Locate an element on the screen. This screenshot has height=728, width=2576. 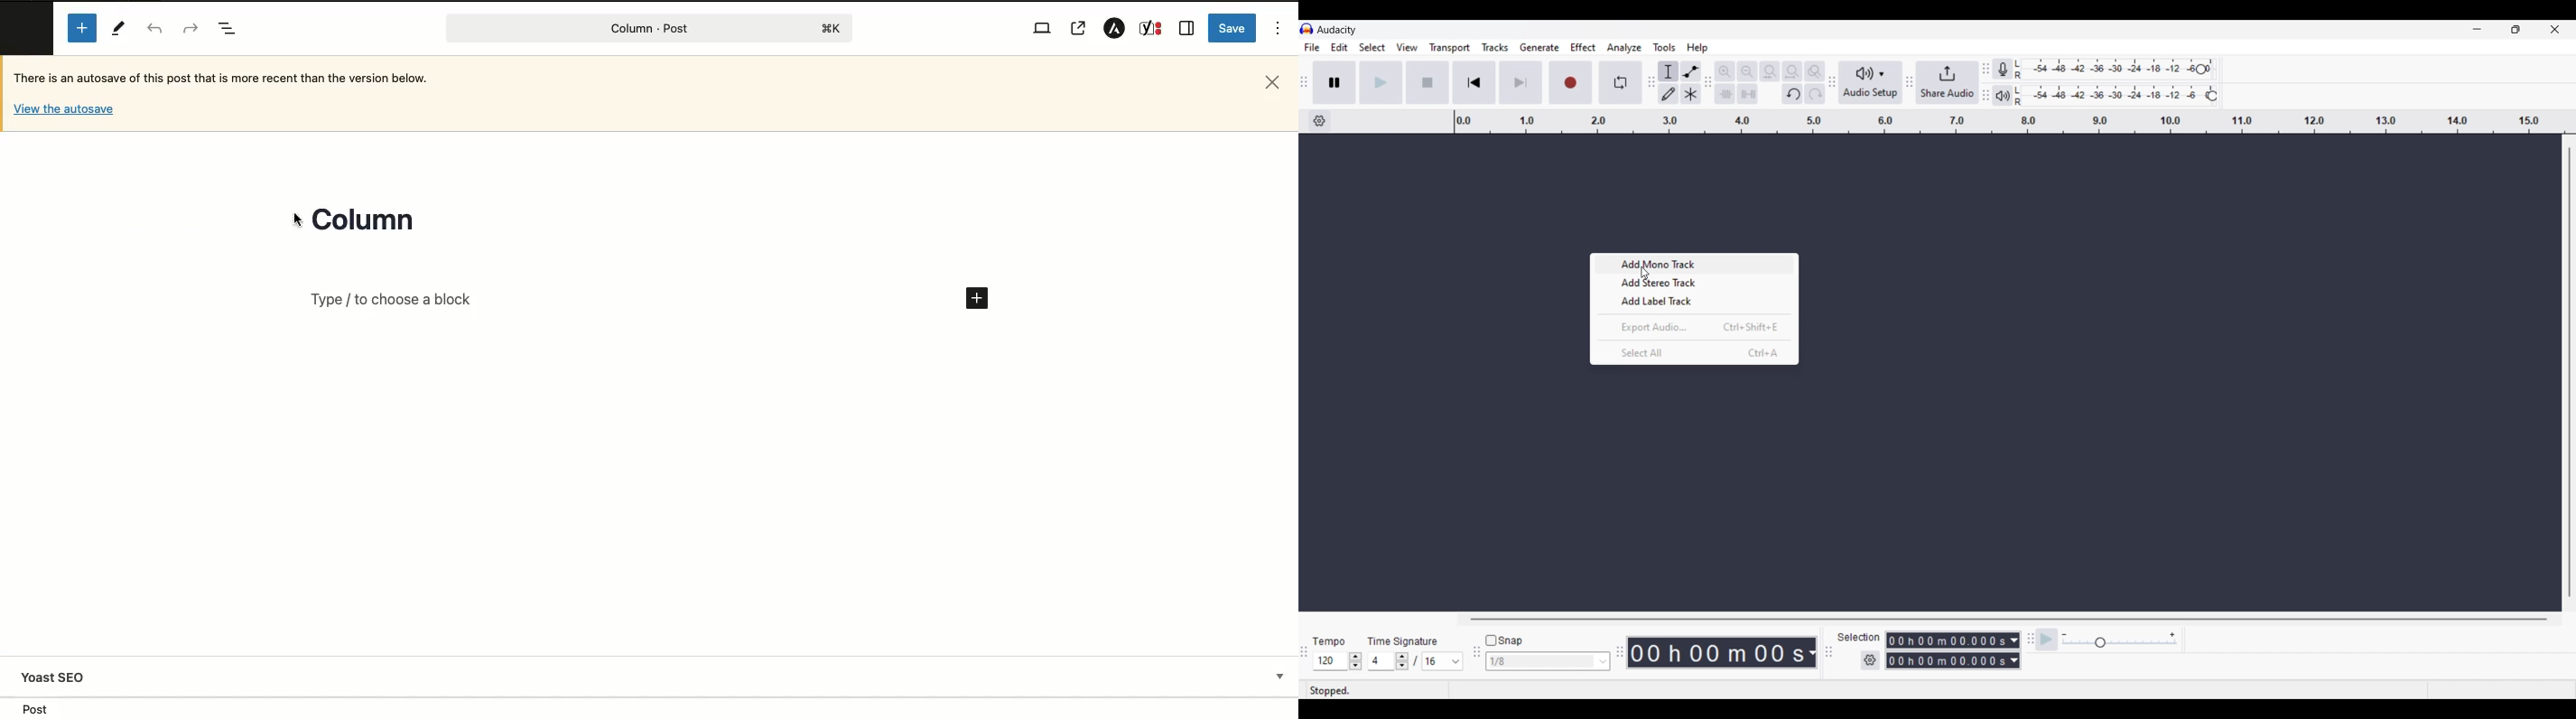
mouse pointer is located at coordinates (296, 219).